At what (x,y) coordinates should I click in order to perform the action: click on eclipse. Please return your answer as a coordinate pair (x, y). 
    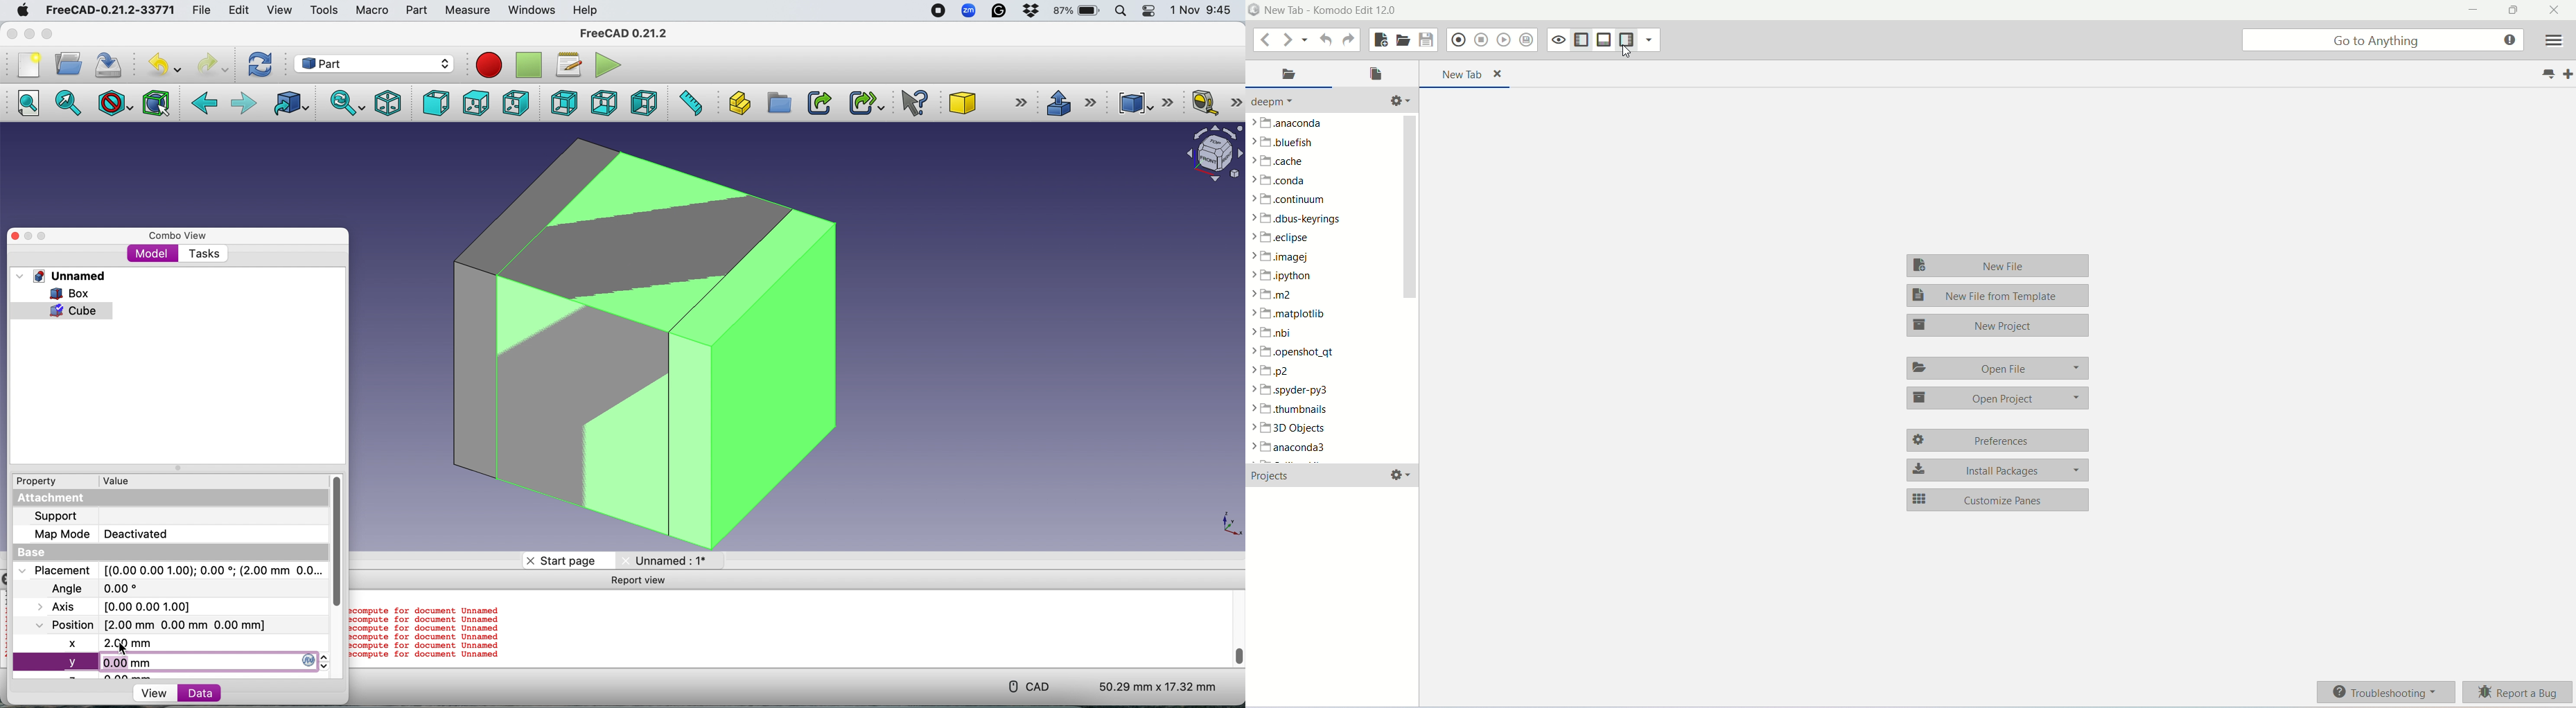
    Looking at the image, I should click on (1282, 238).